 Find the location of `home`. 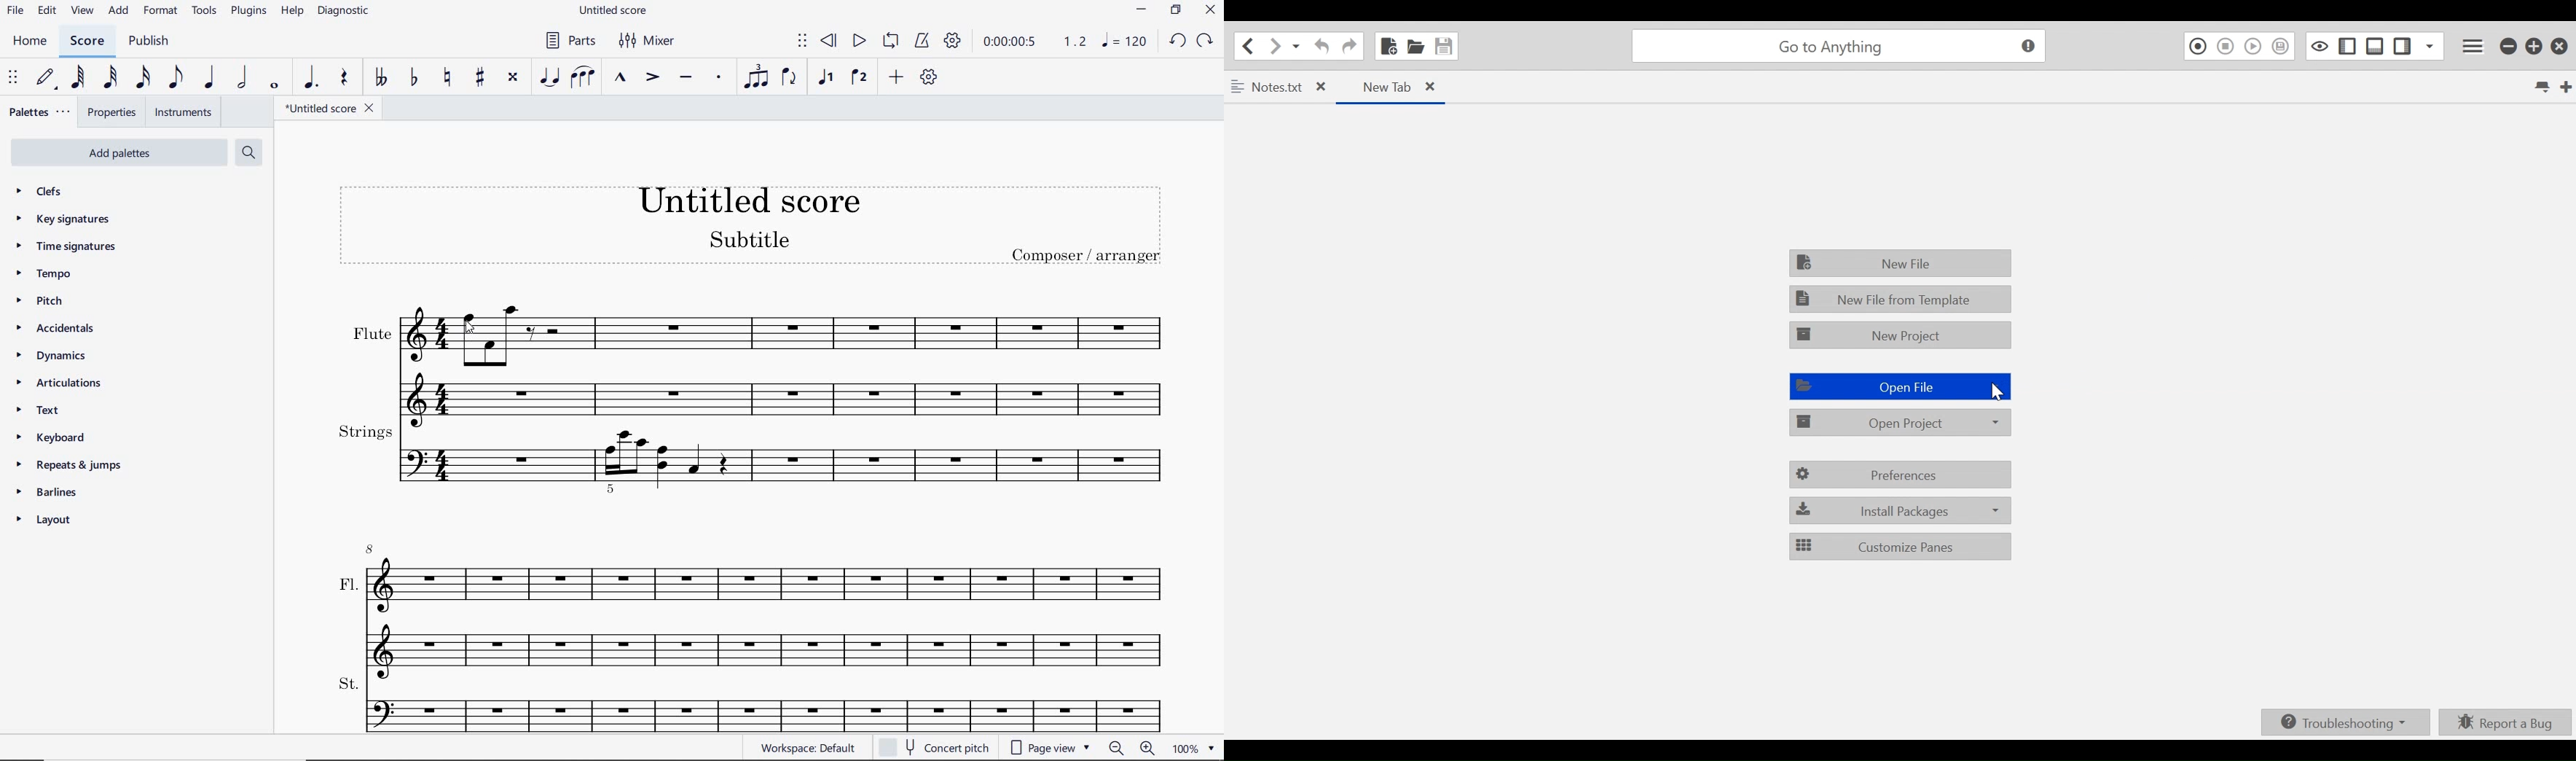

home is located at coordinates (33, 42).